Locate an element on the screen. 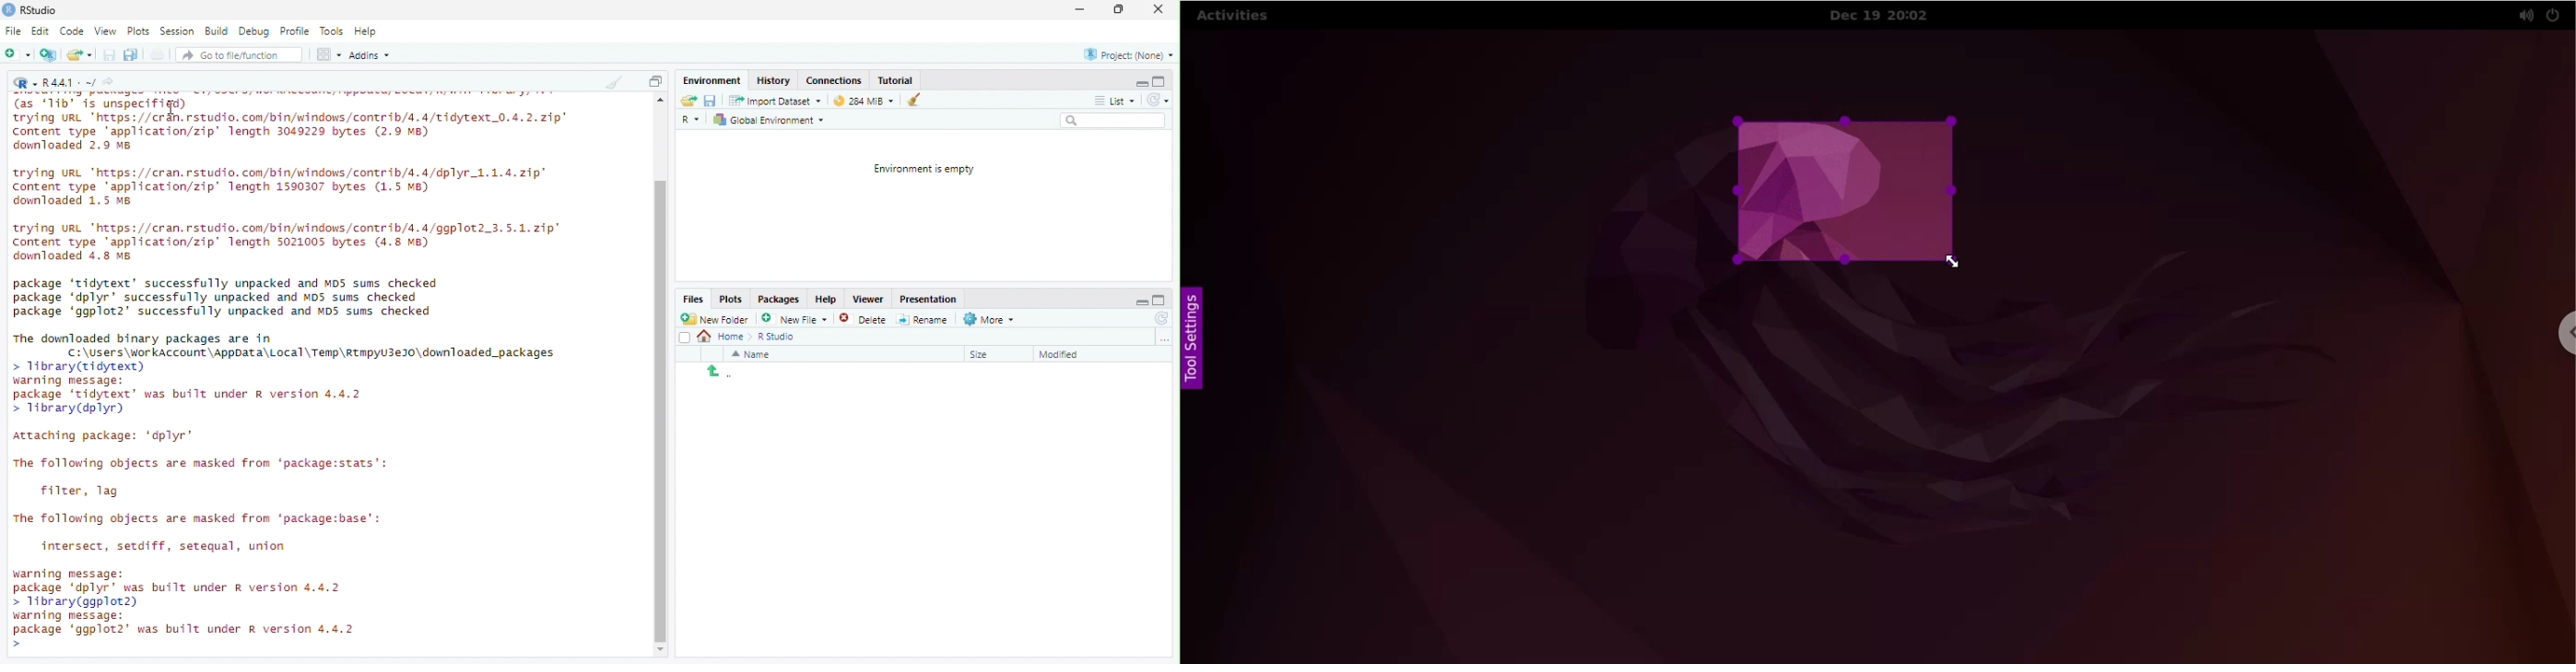  Tools is located at coordinates (332, 31).